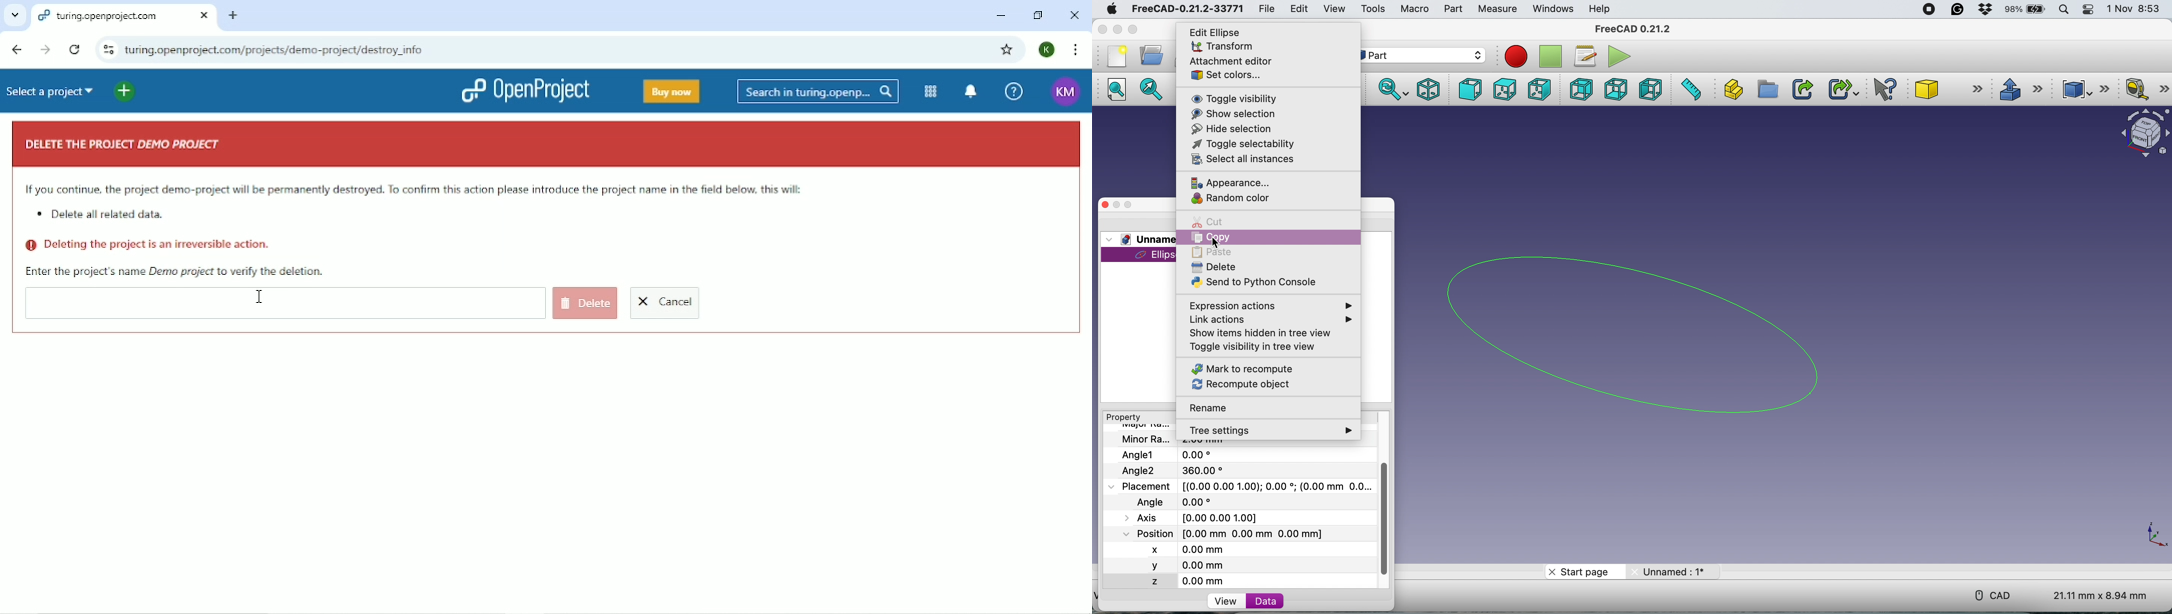 This screenshot has width=2184, height=616. Describe the element at coordinates (1179, 470) in the screenshot. I see `Angle` at that location.